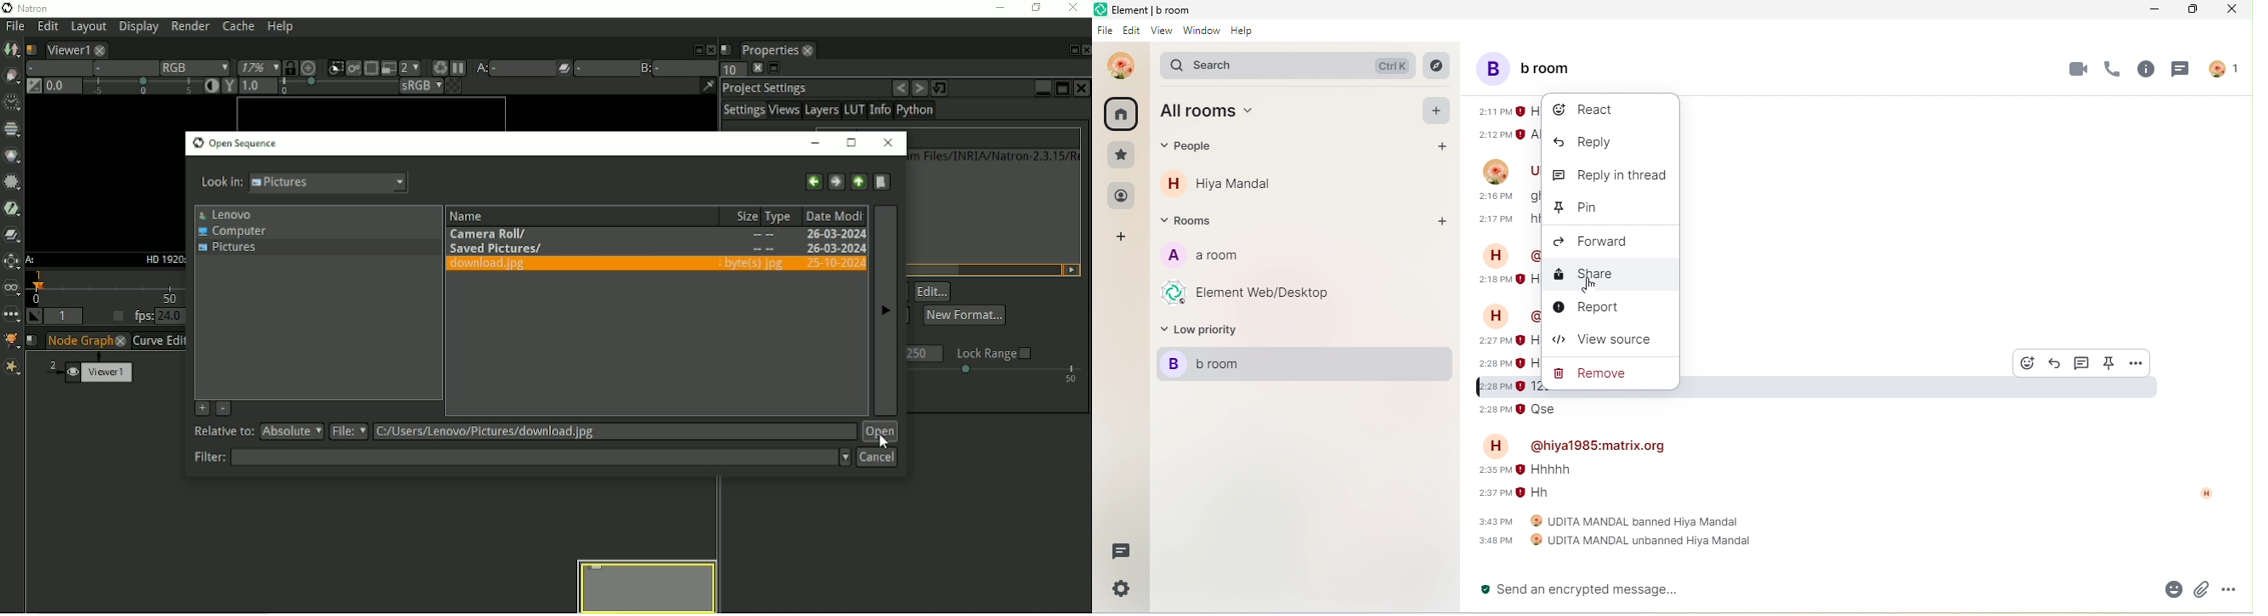  What do you see at coordinates (1211, 330) in the screenshot?
I see `low priority` at bounding box center [1211, 330].